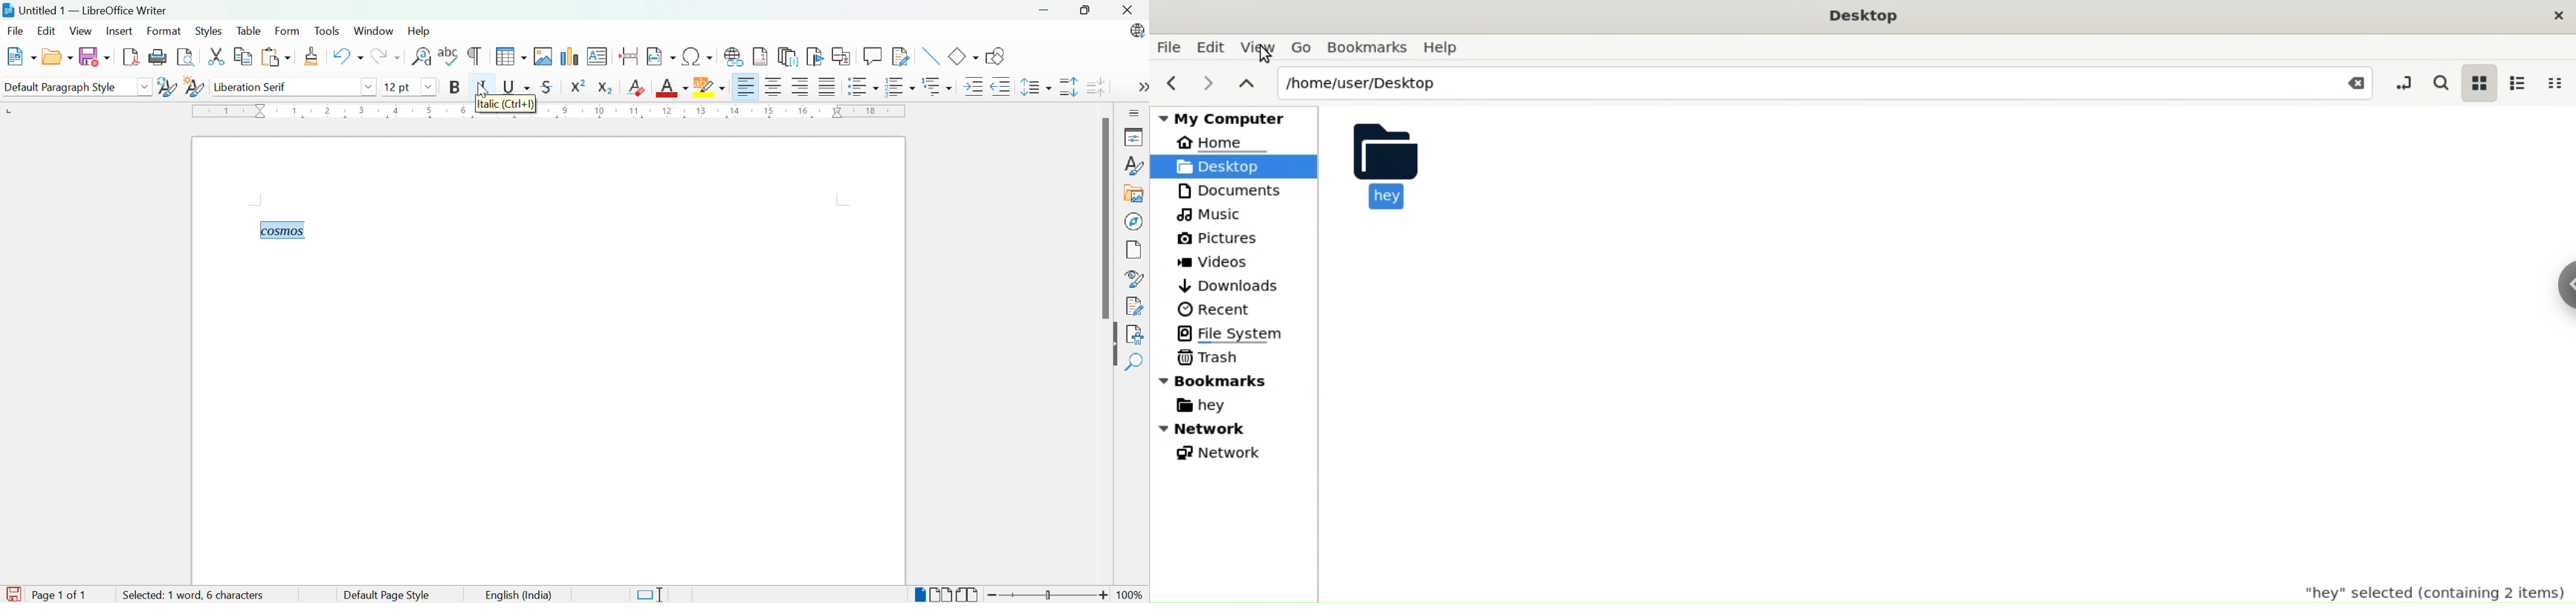 The width and height of the screenshot is (2576, 616). Describe the element at coordinates (1258, 47) in the screenshot. I see `View` at that location.